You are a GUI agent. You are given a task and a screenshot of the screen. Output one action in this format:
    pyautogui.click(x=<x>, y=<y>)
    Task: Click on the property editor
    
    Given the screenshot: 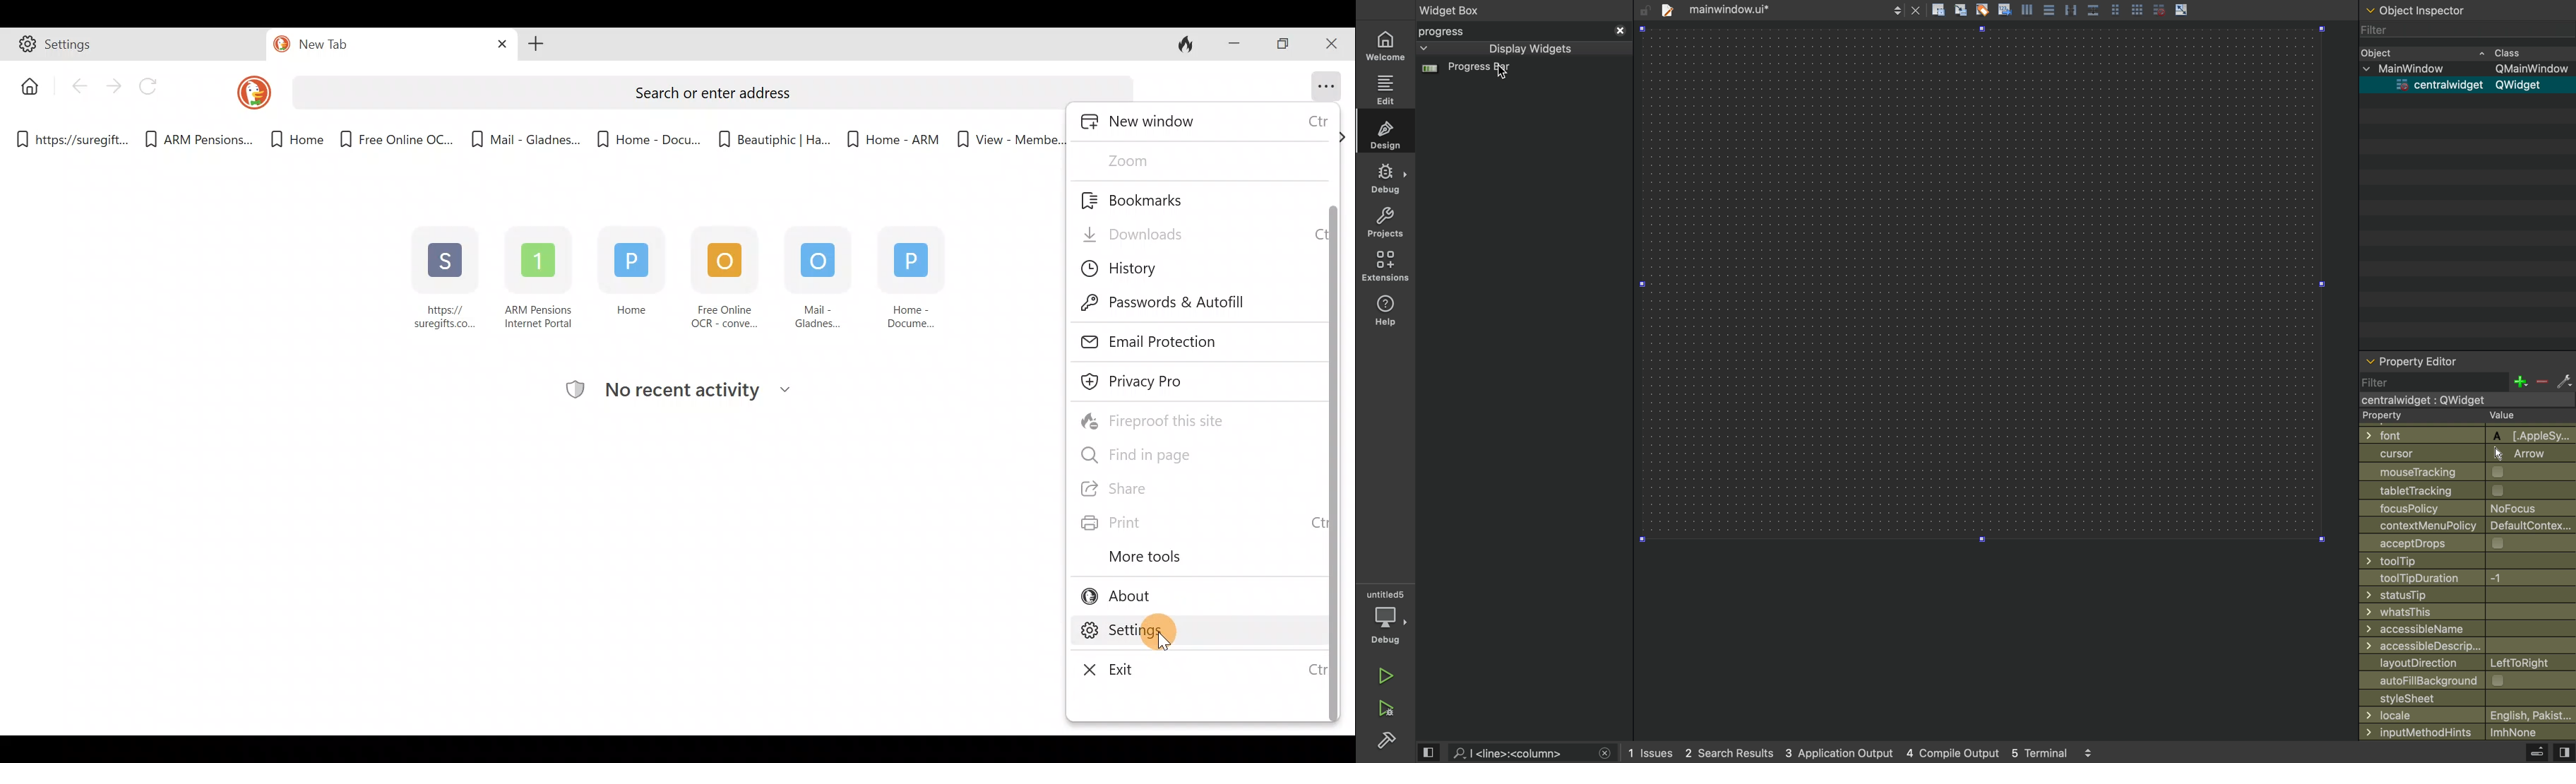 What is the action you would take?
    pyautogui.click(x=2468, y=363)
    